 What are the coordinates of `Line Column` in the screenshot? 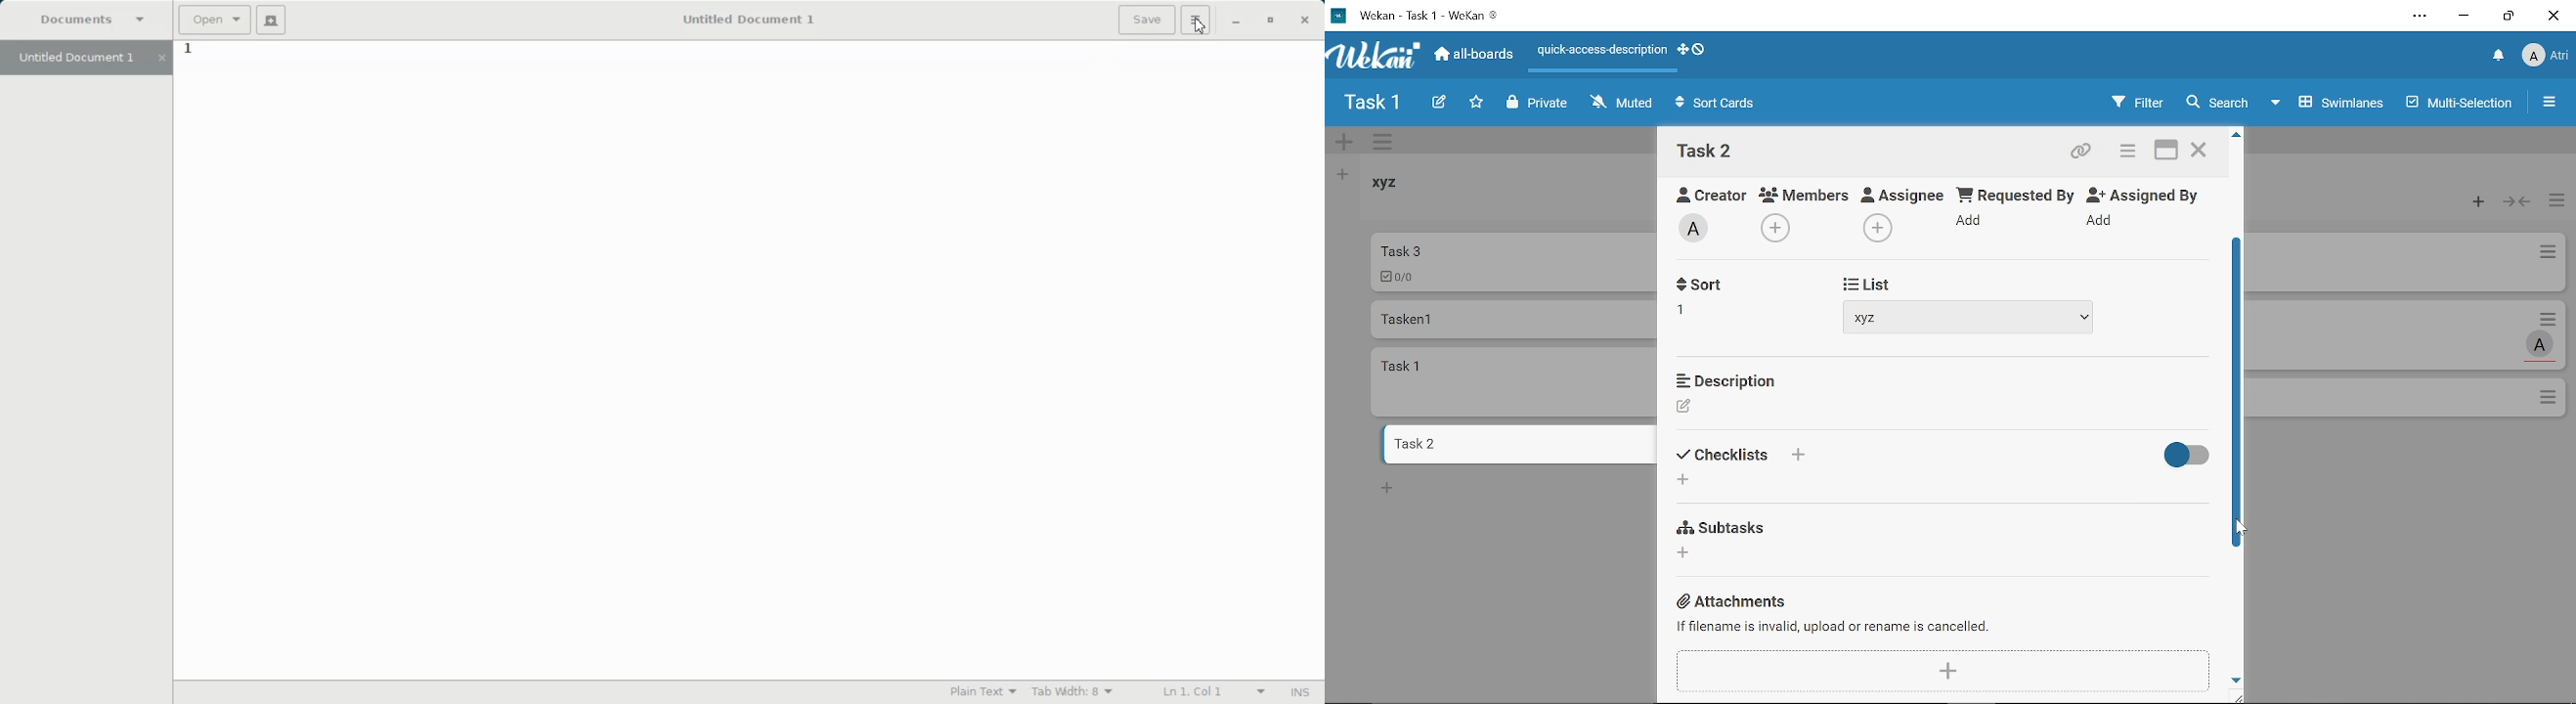 It's located at (1206, 692).